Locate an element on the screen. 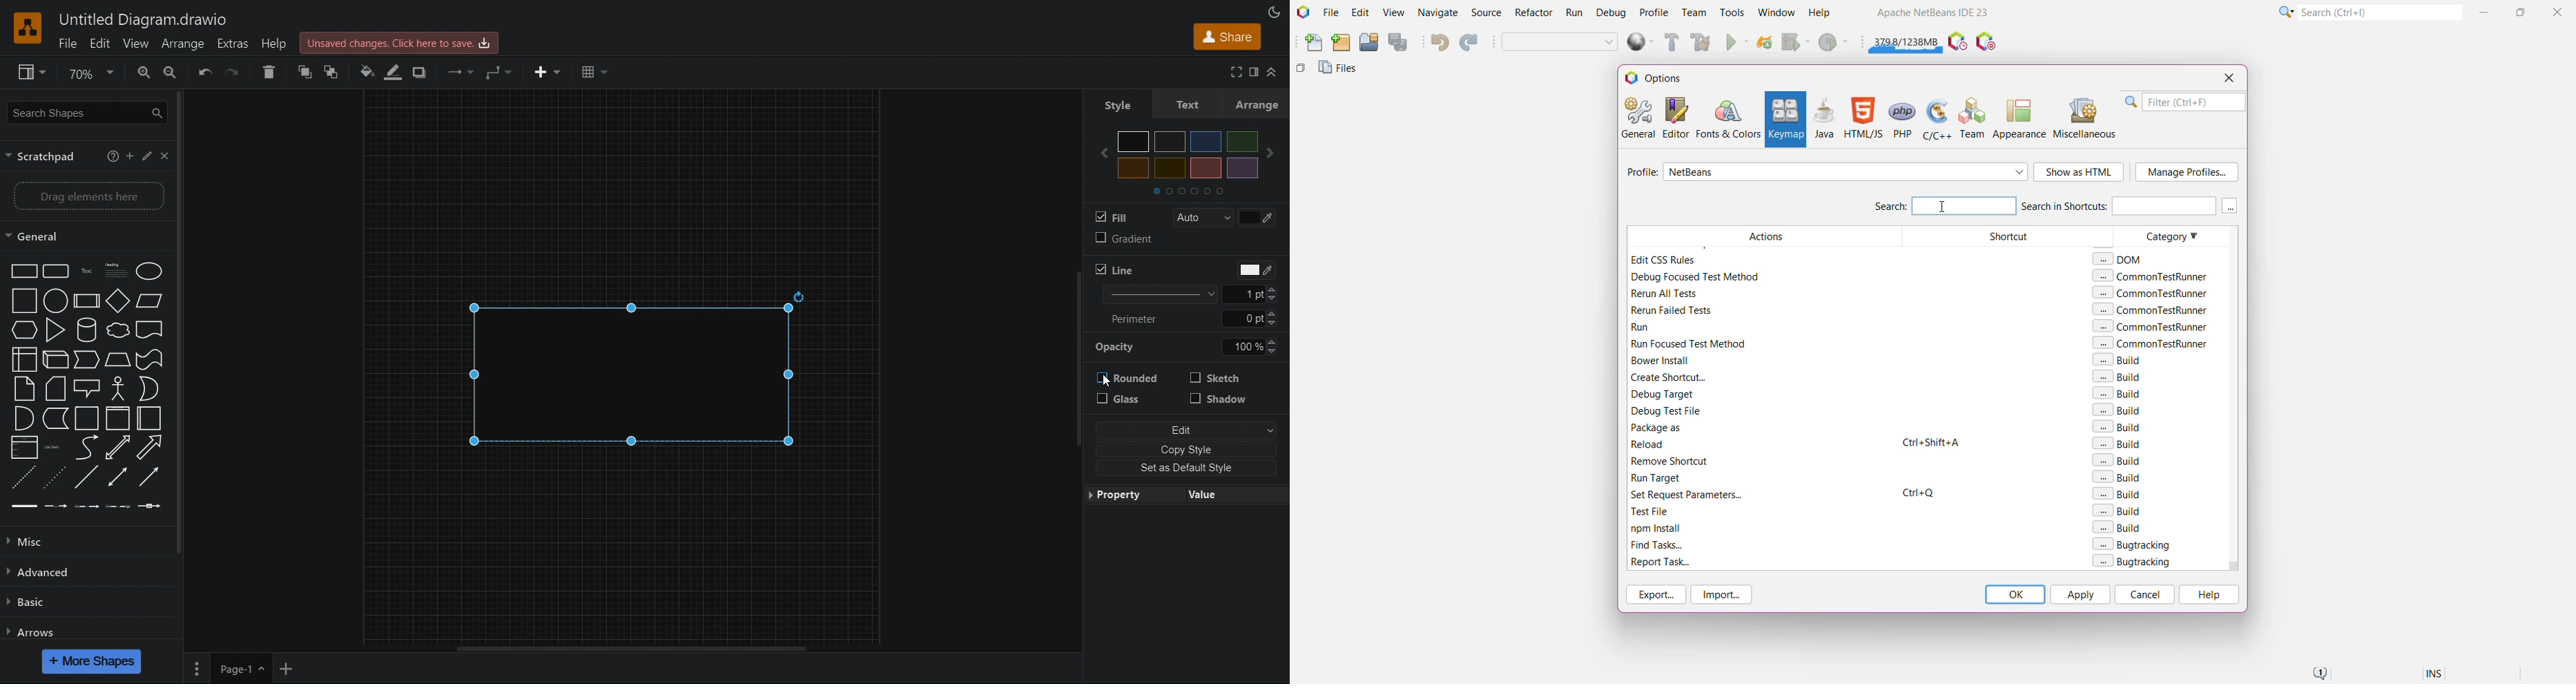 The width and height of the screenshot is (2576, 700). Line Color is located at coordinates (1254, 269).